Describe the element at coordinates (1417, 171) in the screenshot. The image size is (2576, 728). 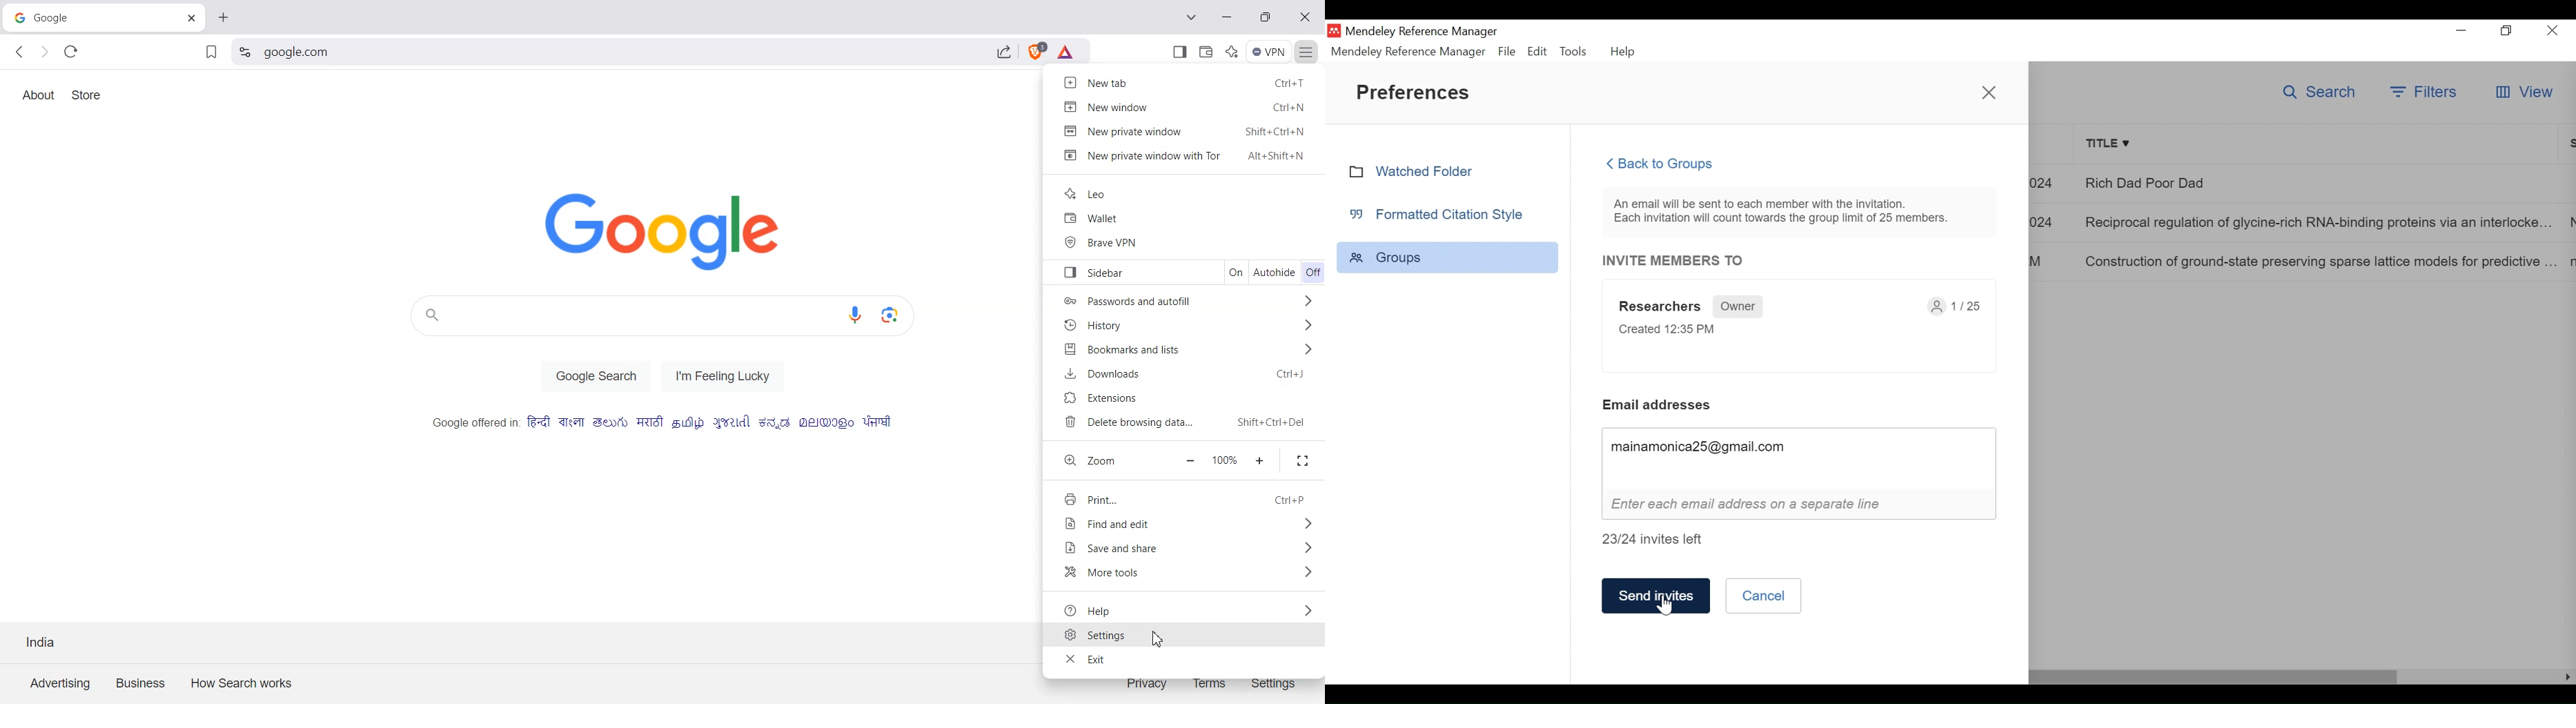
I see `Watched Folder` at that location.